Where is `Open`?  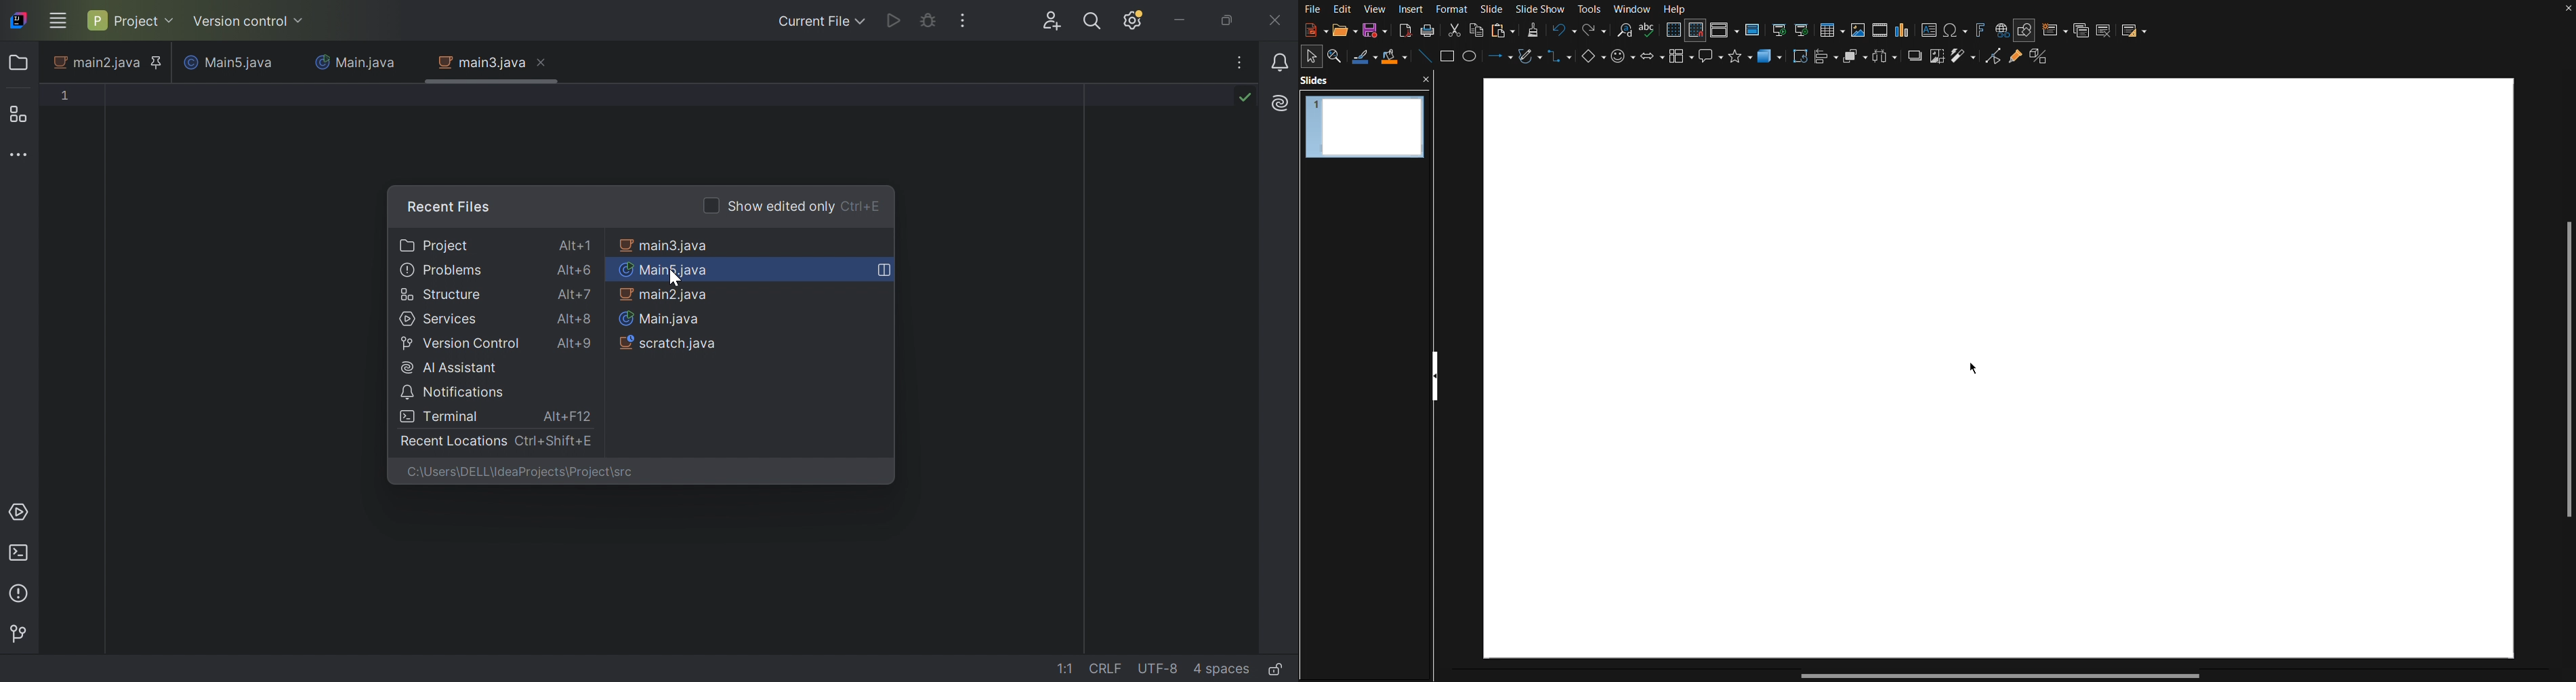
Open is located at coordinates (1339, 31).